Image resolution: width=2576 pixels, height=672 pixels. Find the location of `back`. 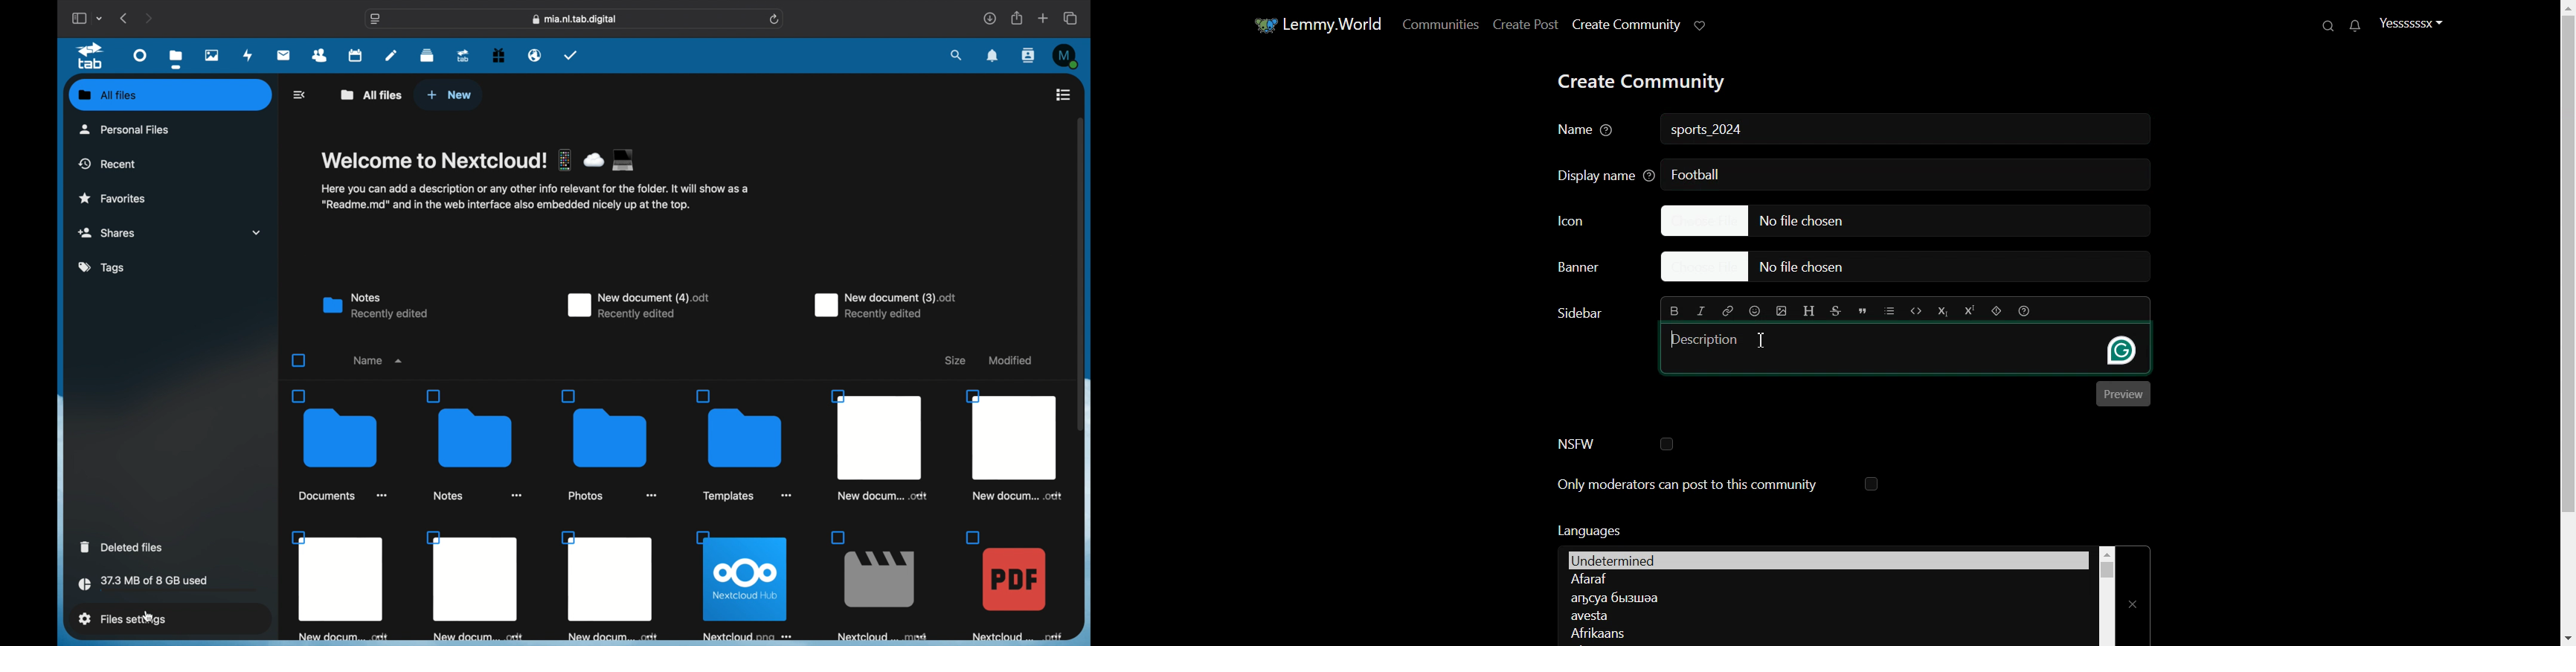

back is located at coordinates (299, 95).